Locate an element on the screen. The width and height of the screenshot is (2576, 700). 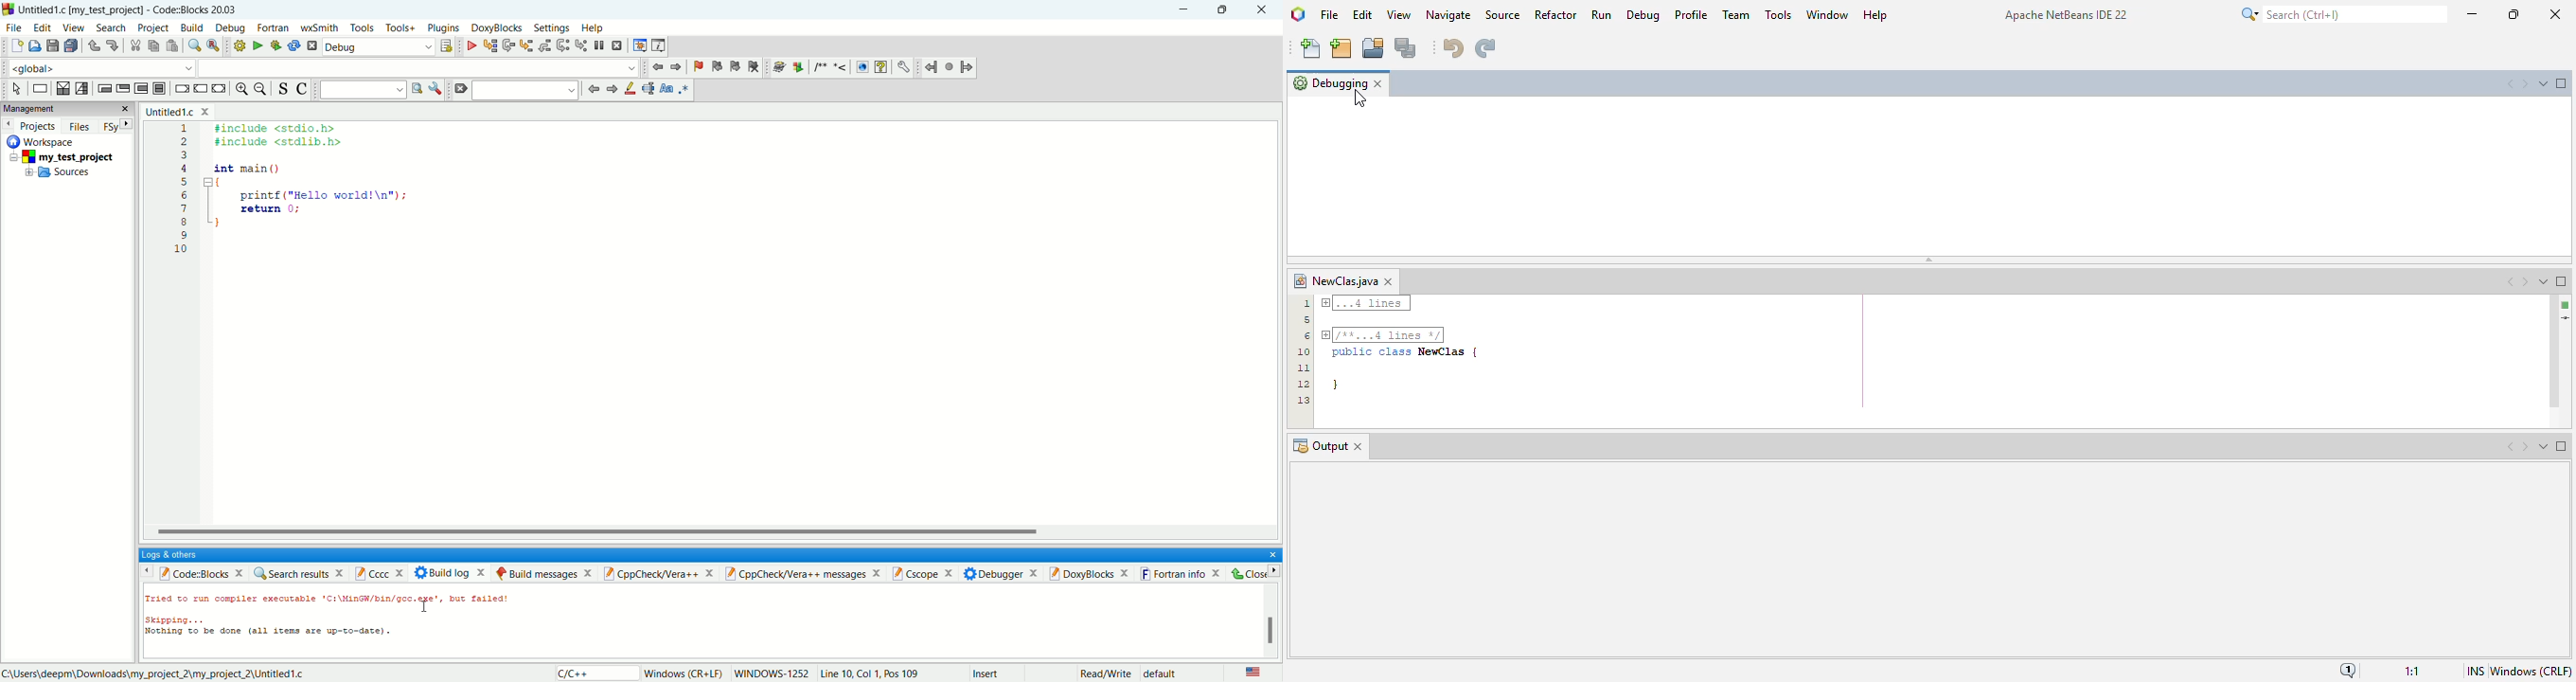
previous bookmark is located at coordinates (715, 68).